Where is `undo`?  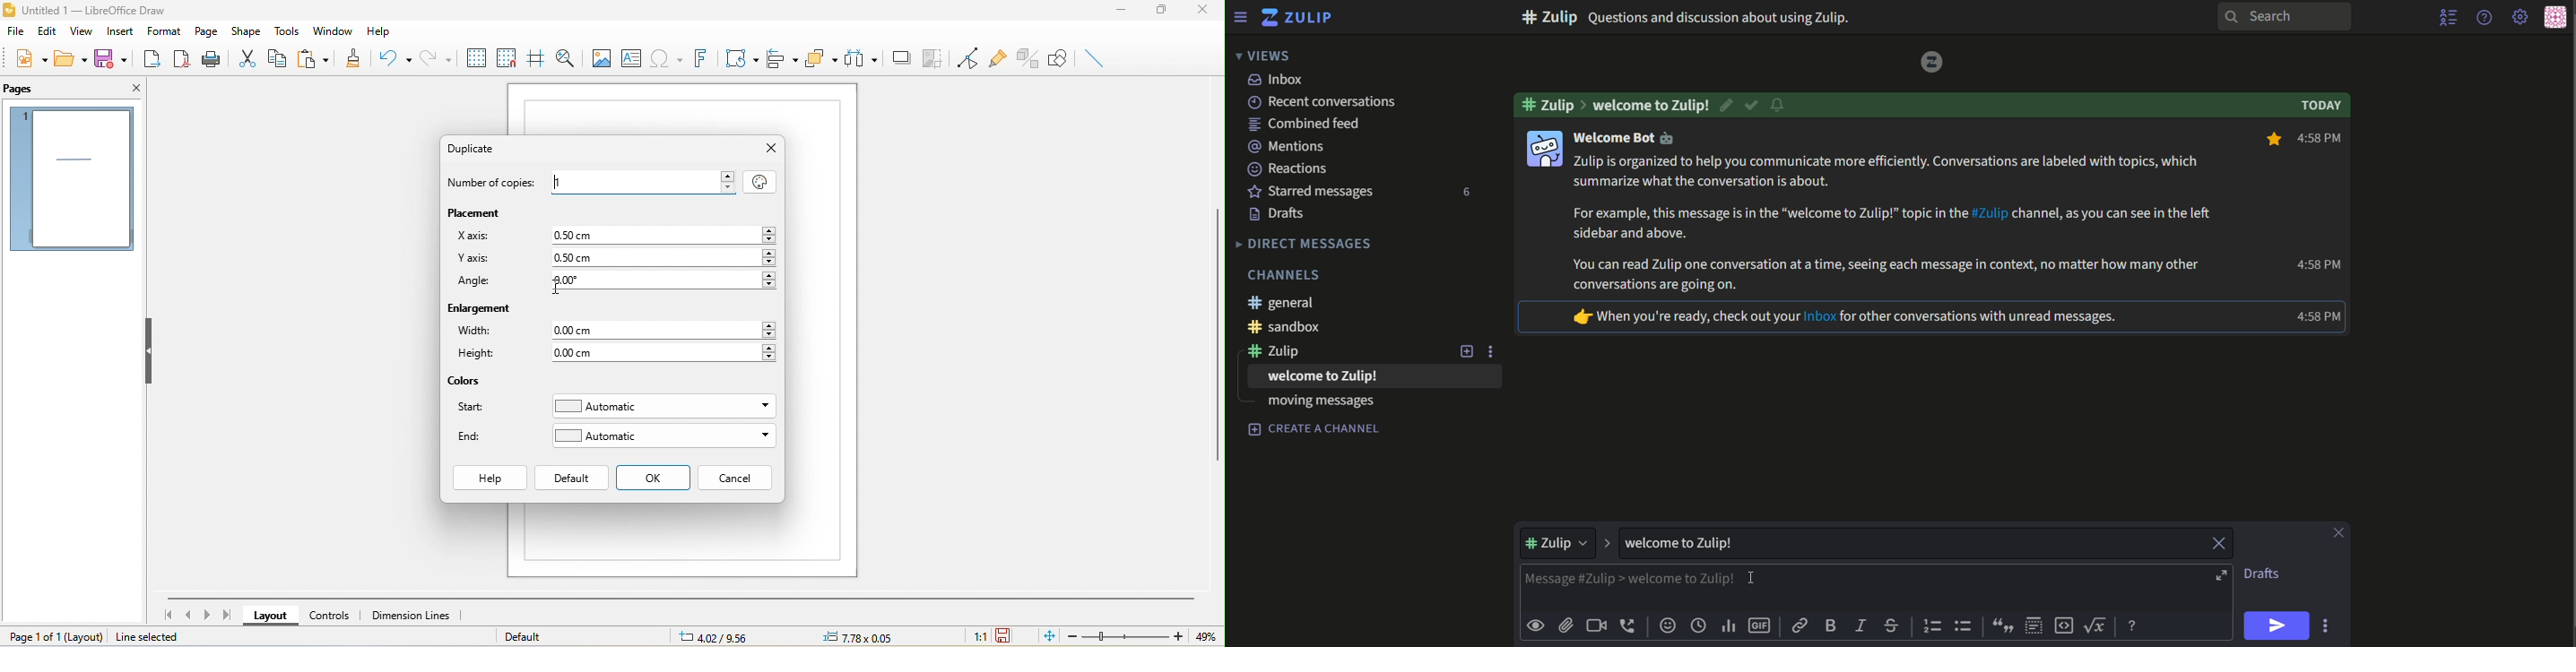 undo is located at coordinates (395, 60).